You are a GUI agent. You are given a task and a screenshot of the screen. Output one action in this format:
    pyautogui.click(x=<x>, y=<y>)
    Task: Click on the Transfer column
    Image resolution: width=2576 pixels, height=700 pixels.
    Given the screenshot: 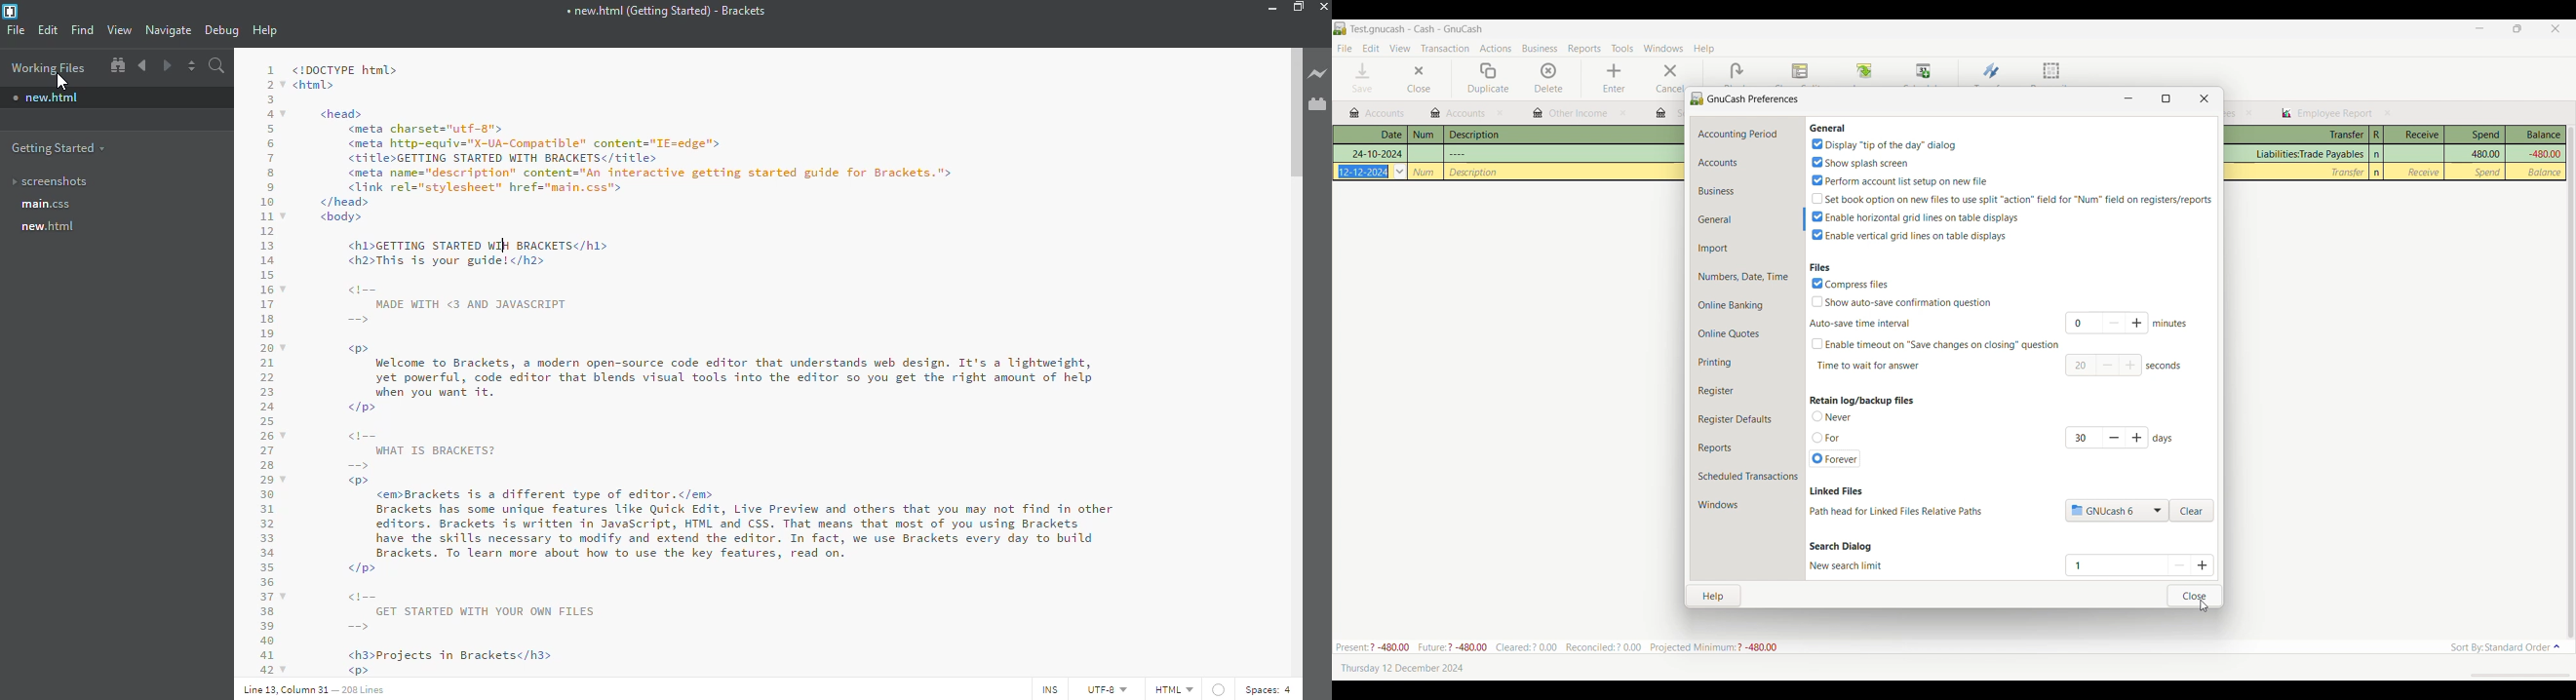 What is the action you would take?
    pyautogui.click(x=2308, y=154)
    